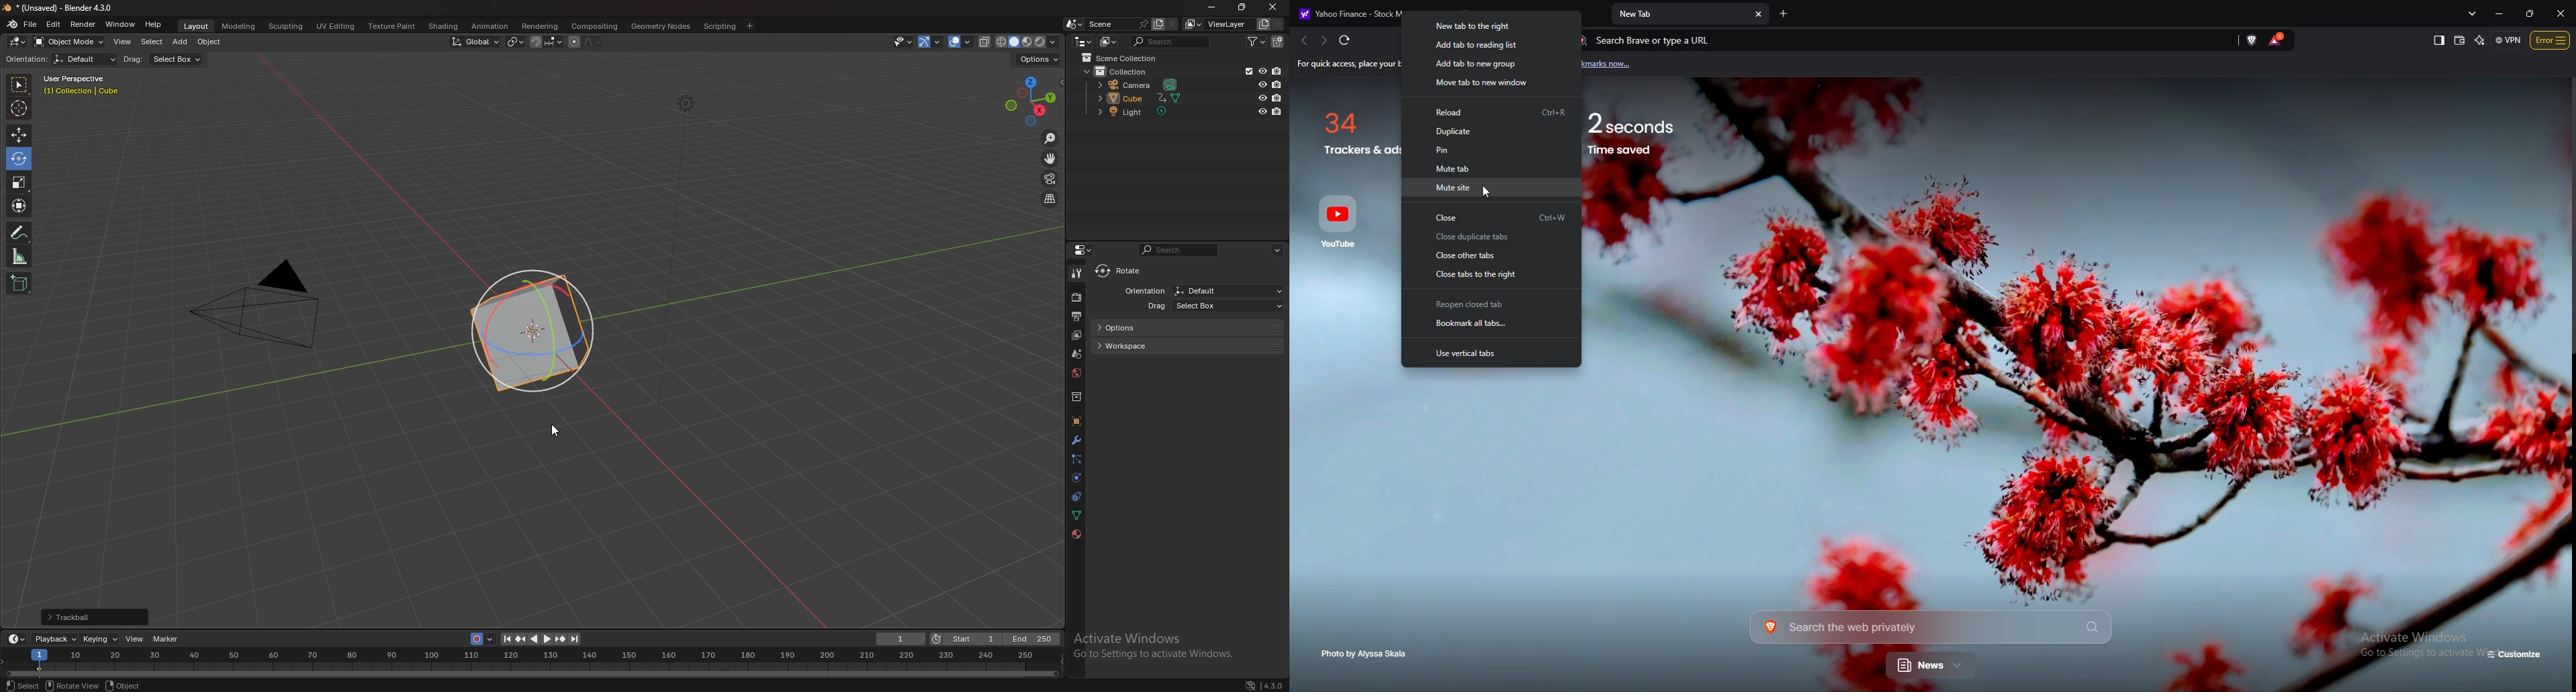 The image size is (2576, 700). Describe the element at coordinates (1076, 439) in the screenshot. I see `modifier` at that location.